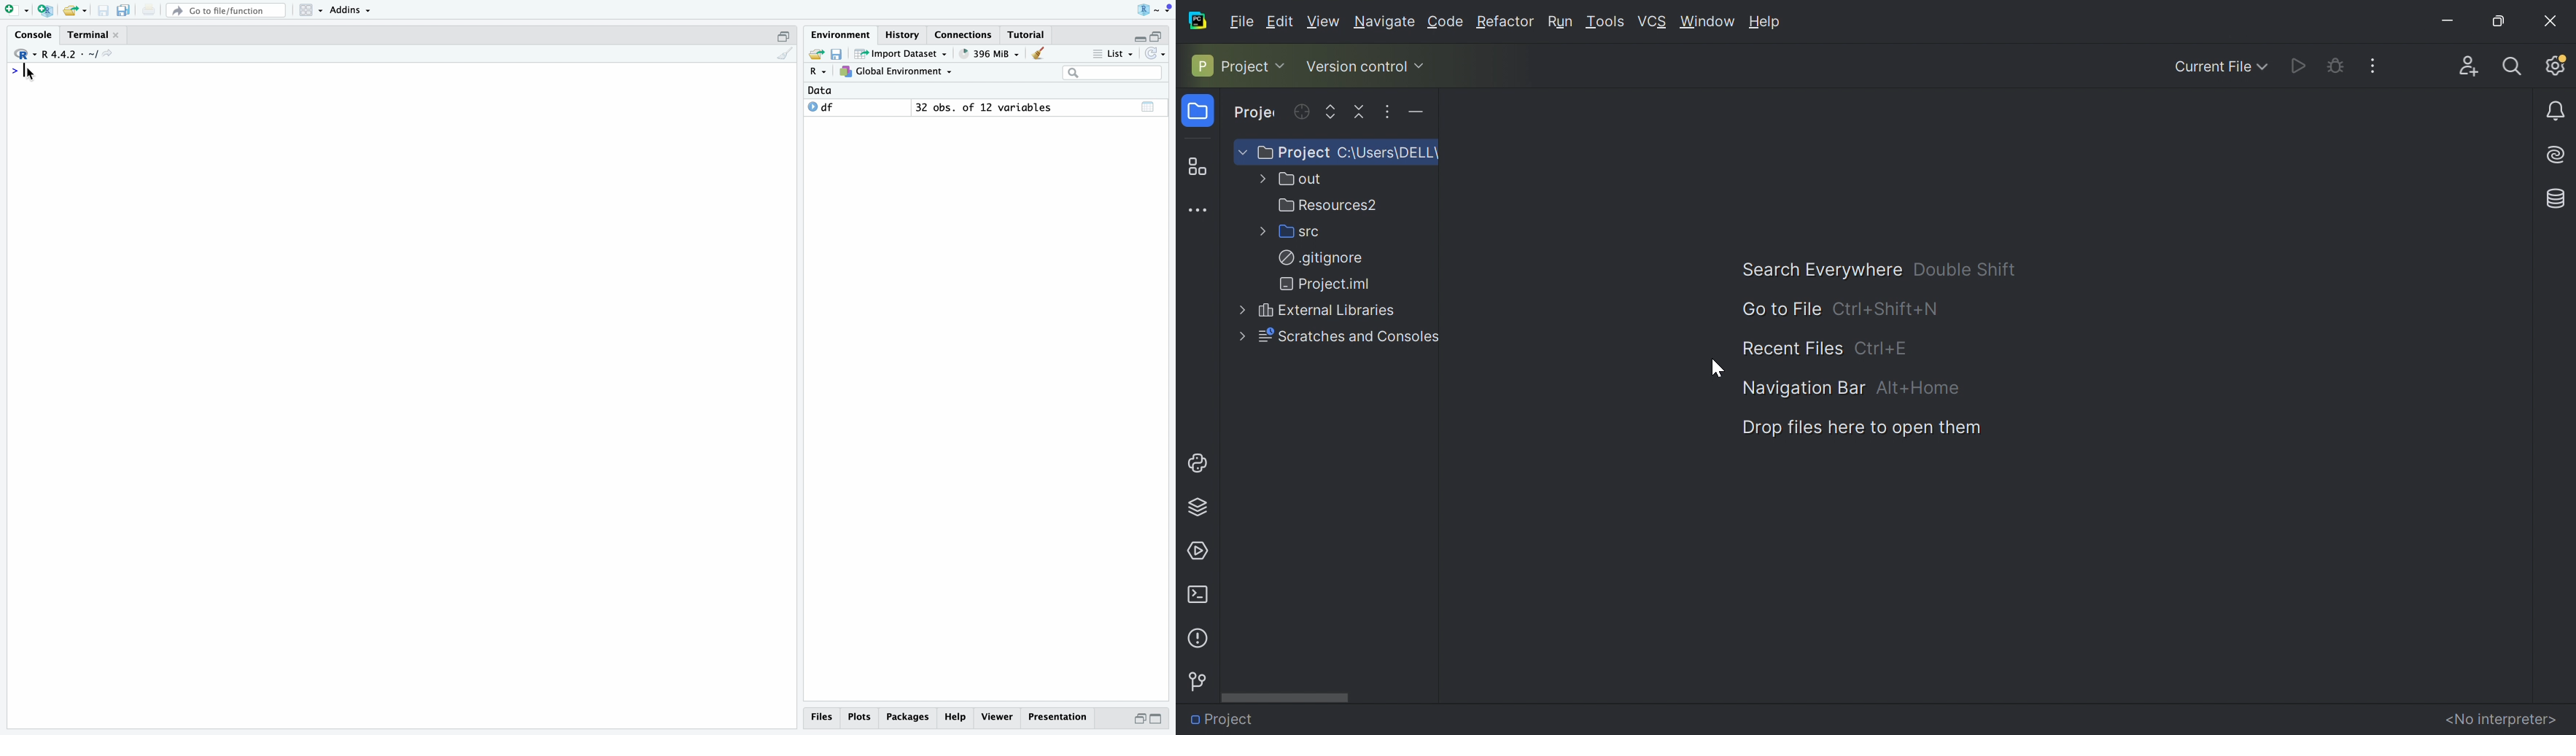 This screenshot has height=756, width=2576. I want to click on copy, so click(125, 11).